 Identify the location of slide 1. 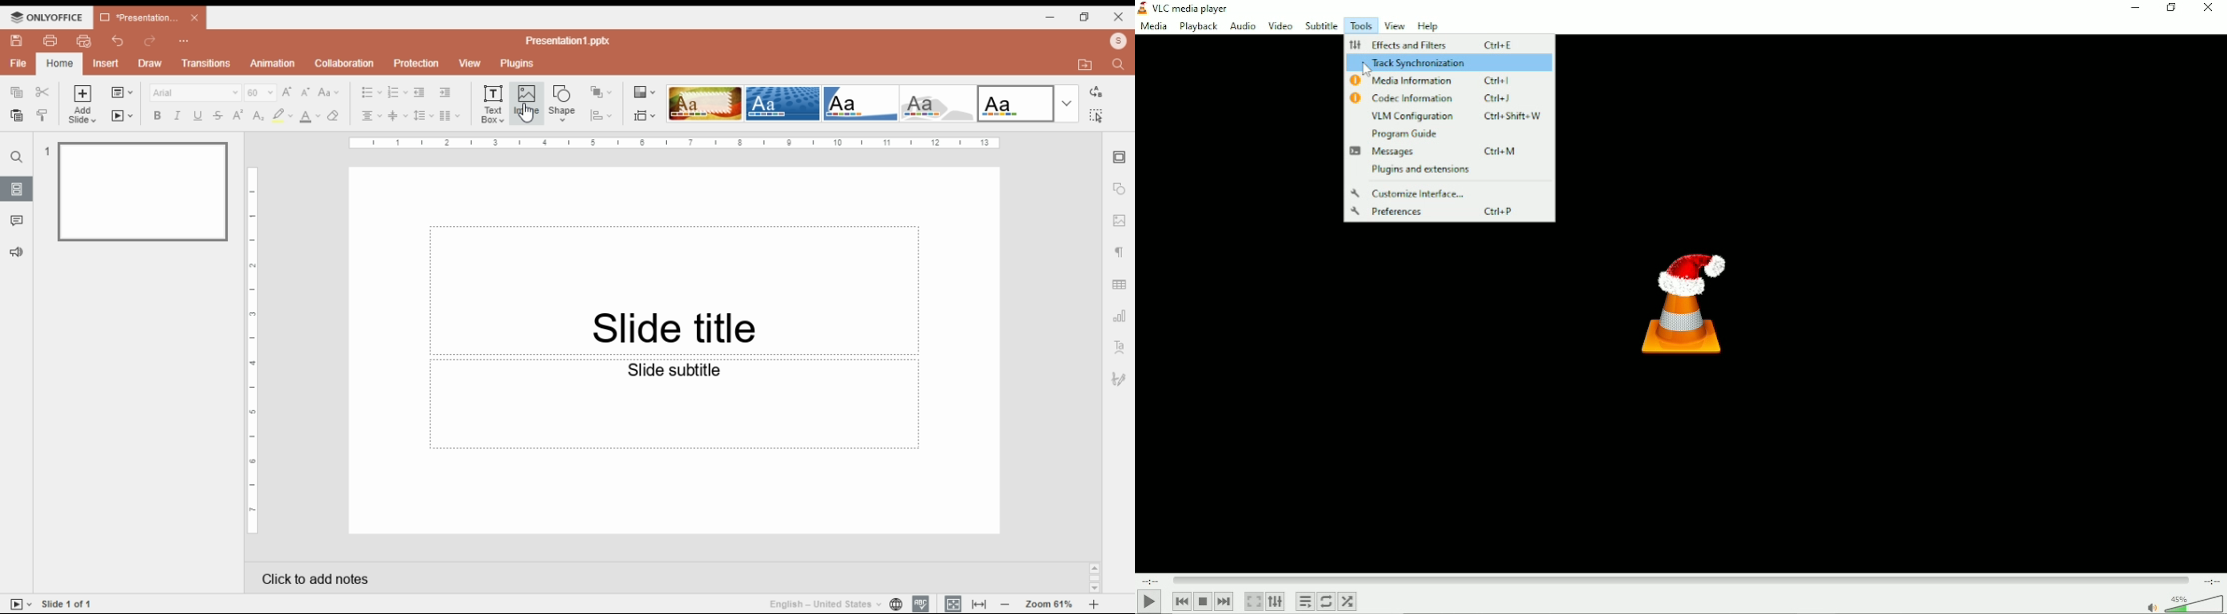
(143, 192).